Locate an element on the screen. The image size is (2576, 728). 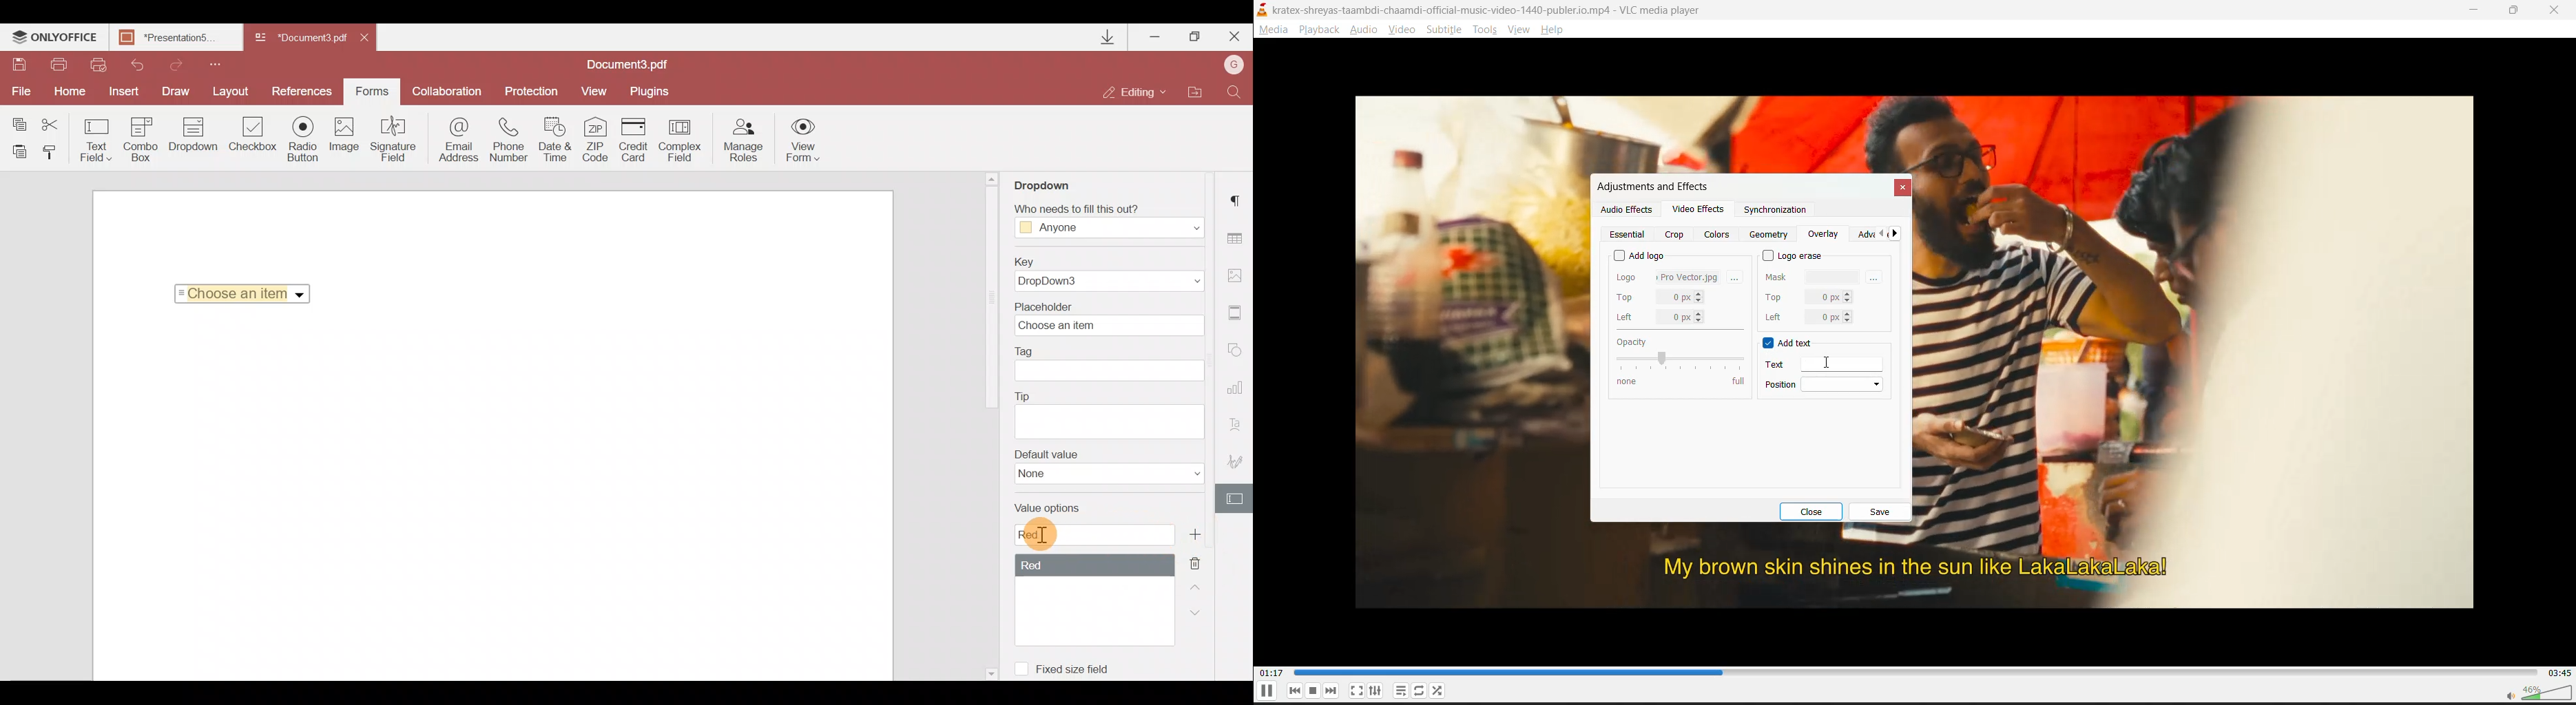
video effects is located at coordinates (1698, 211).